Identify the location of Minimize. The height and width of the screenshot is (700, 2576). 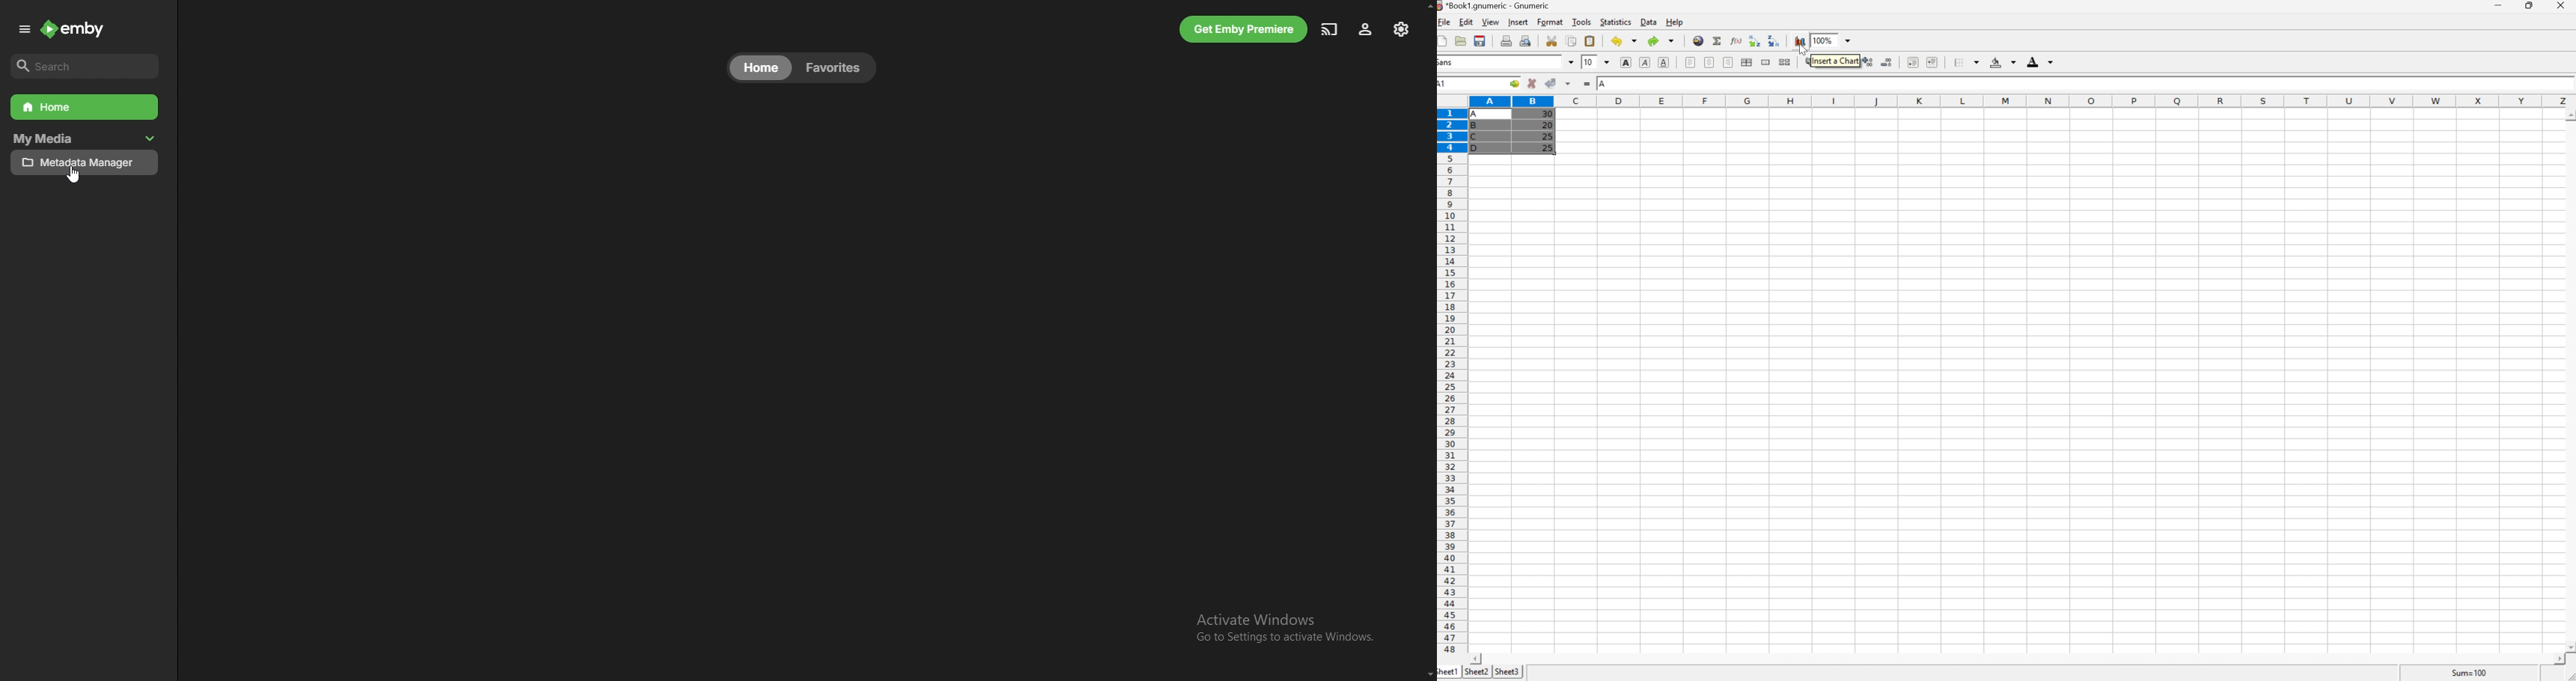
(2499, 5).